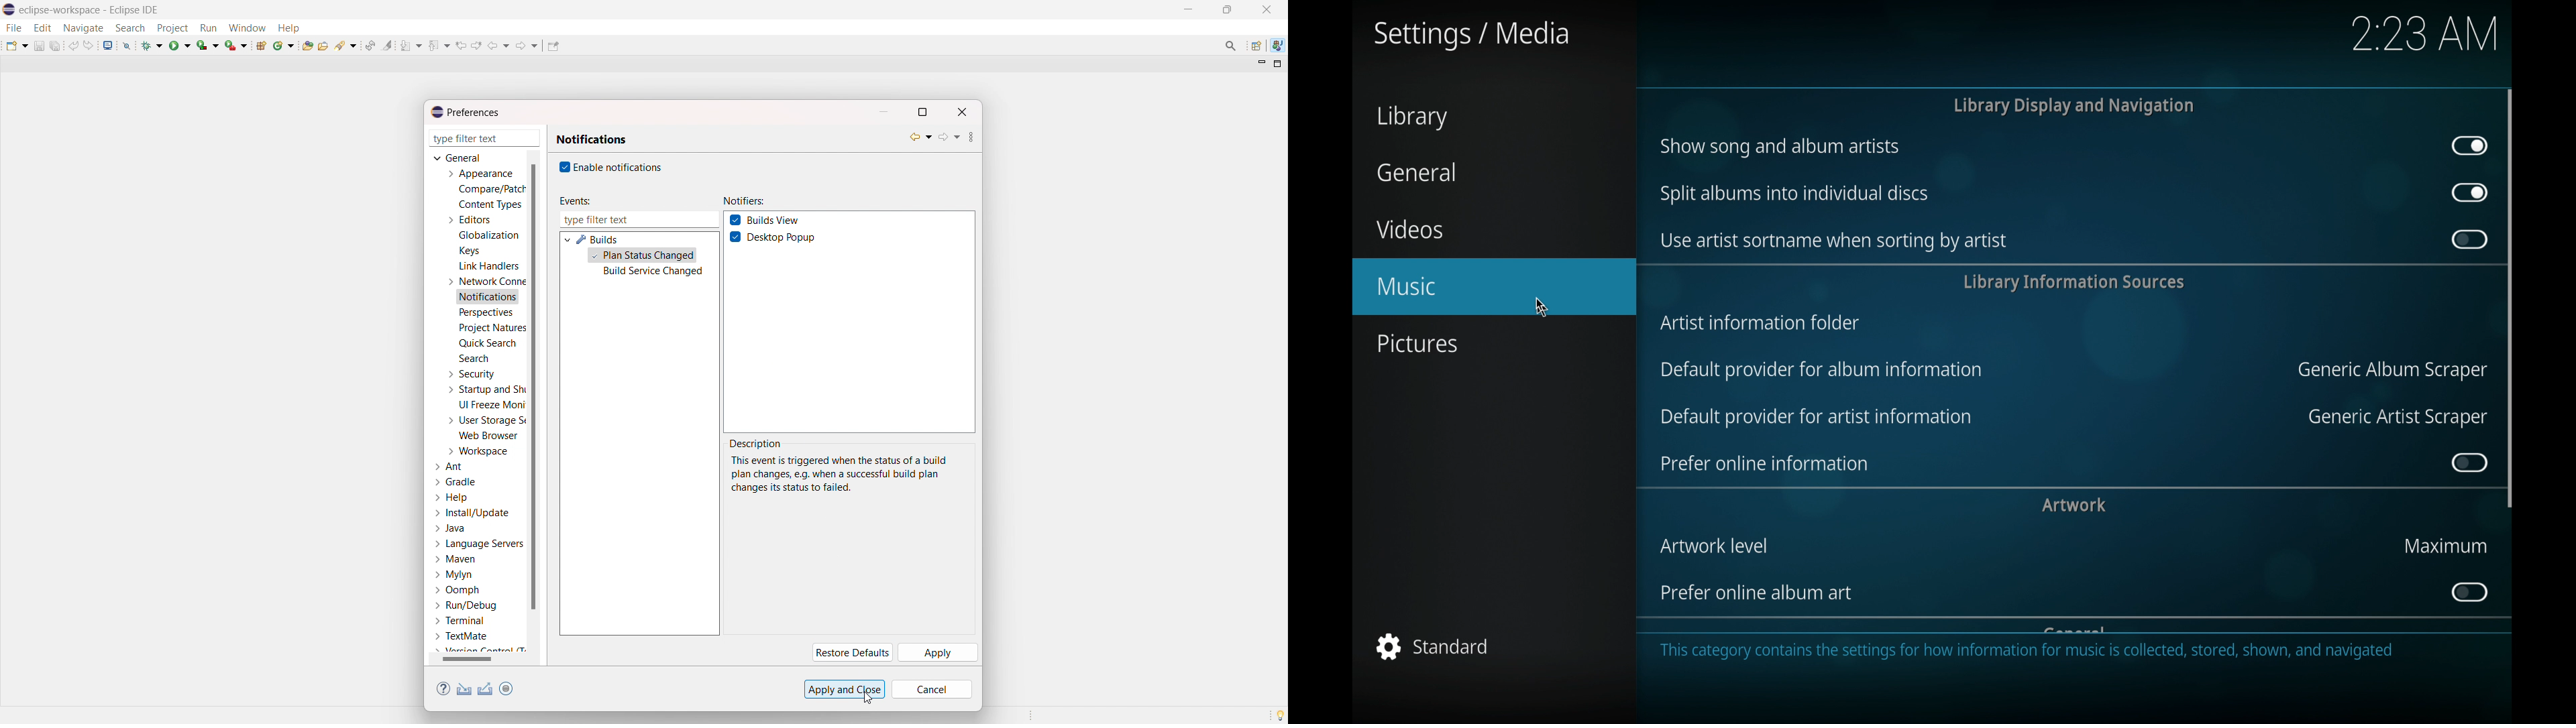 This screenshot has height=728, width=2576. I want to click on open type, so click(307, 44).